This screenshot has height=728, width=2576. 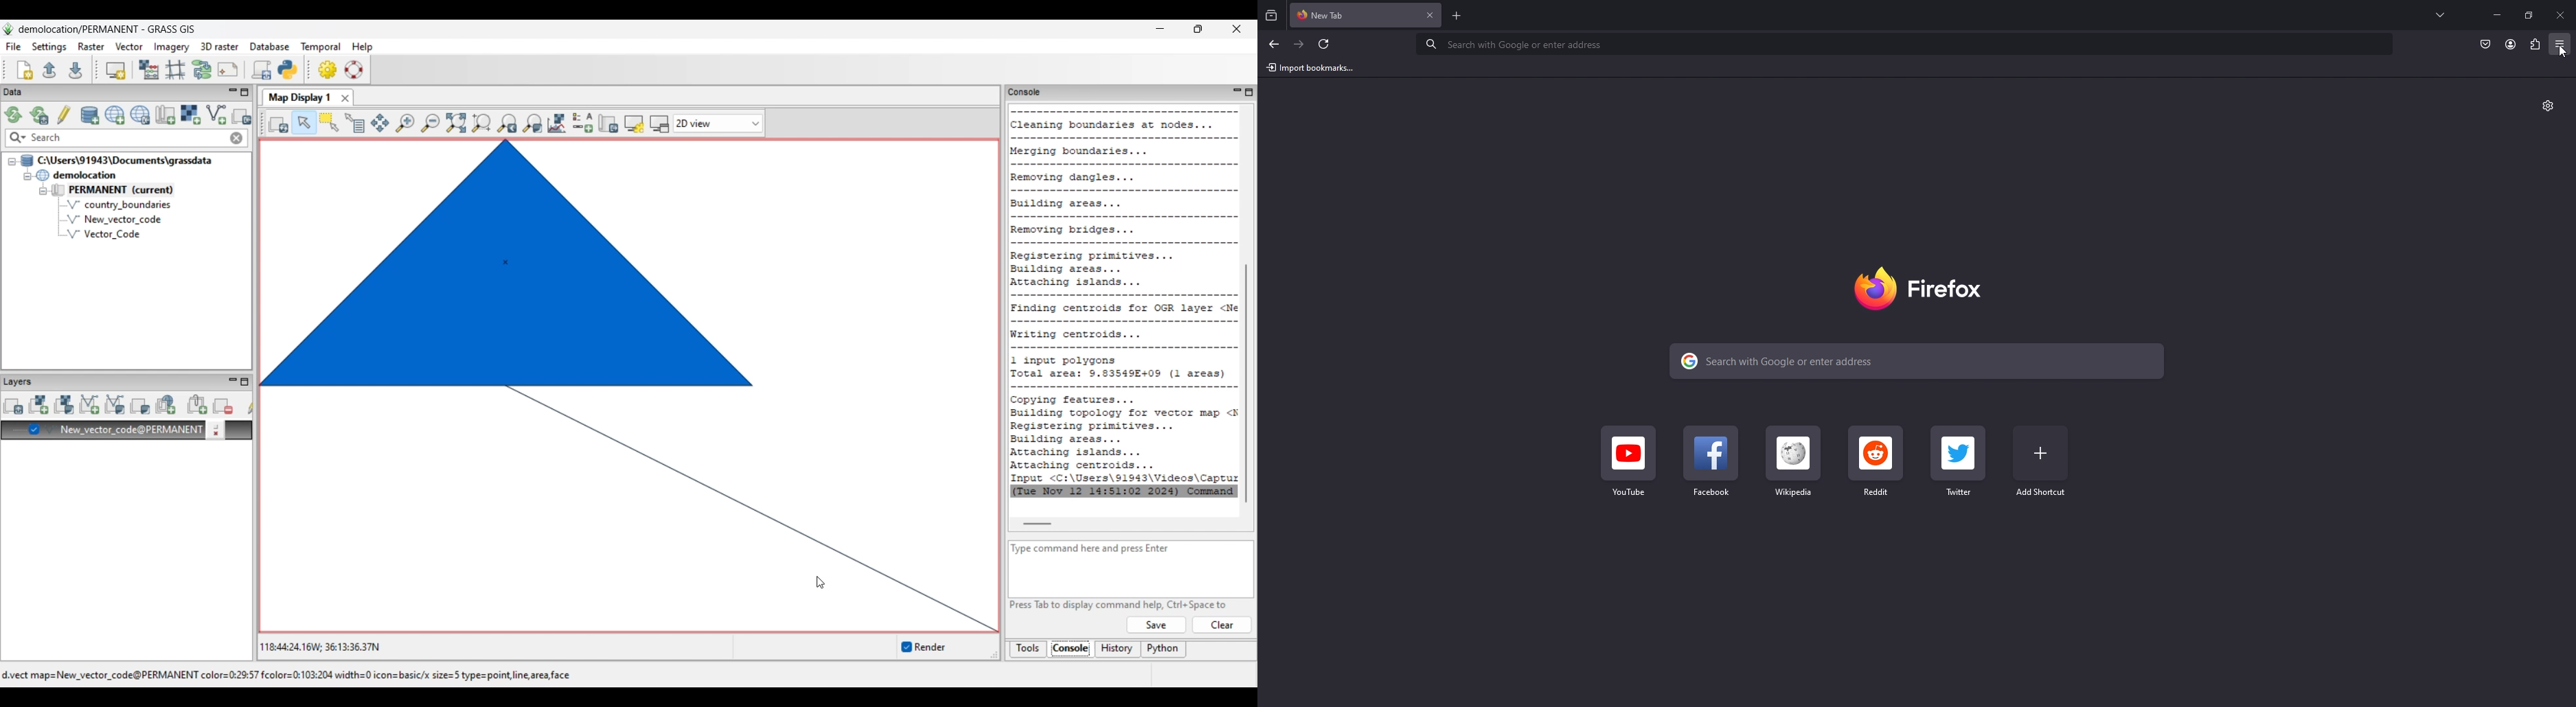 What do you see at coordinates (2497, 14) in the screenshot?
I see `minimize` at bounding box center [2497, 14].